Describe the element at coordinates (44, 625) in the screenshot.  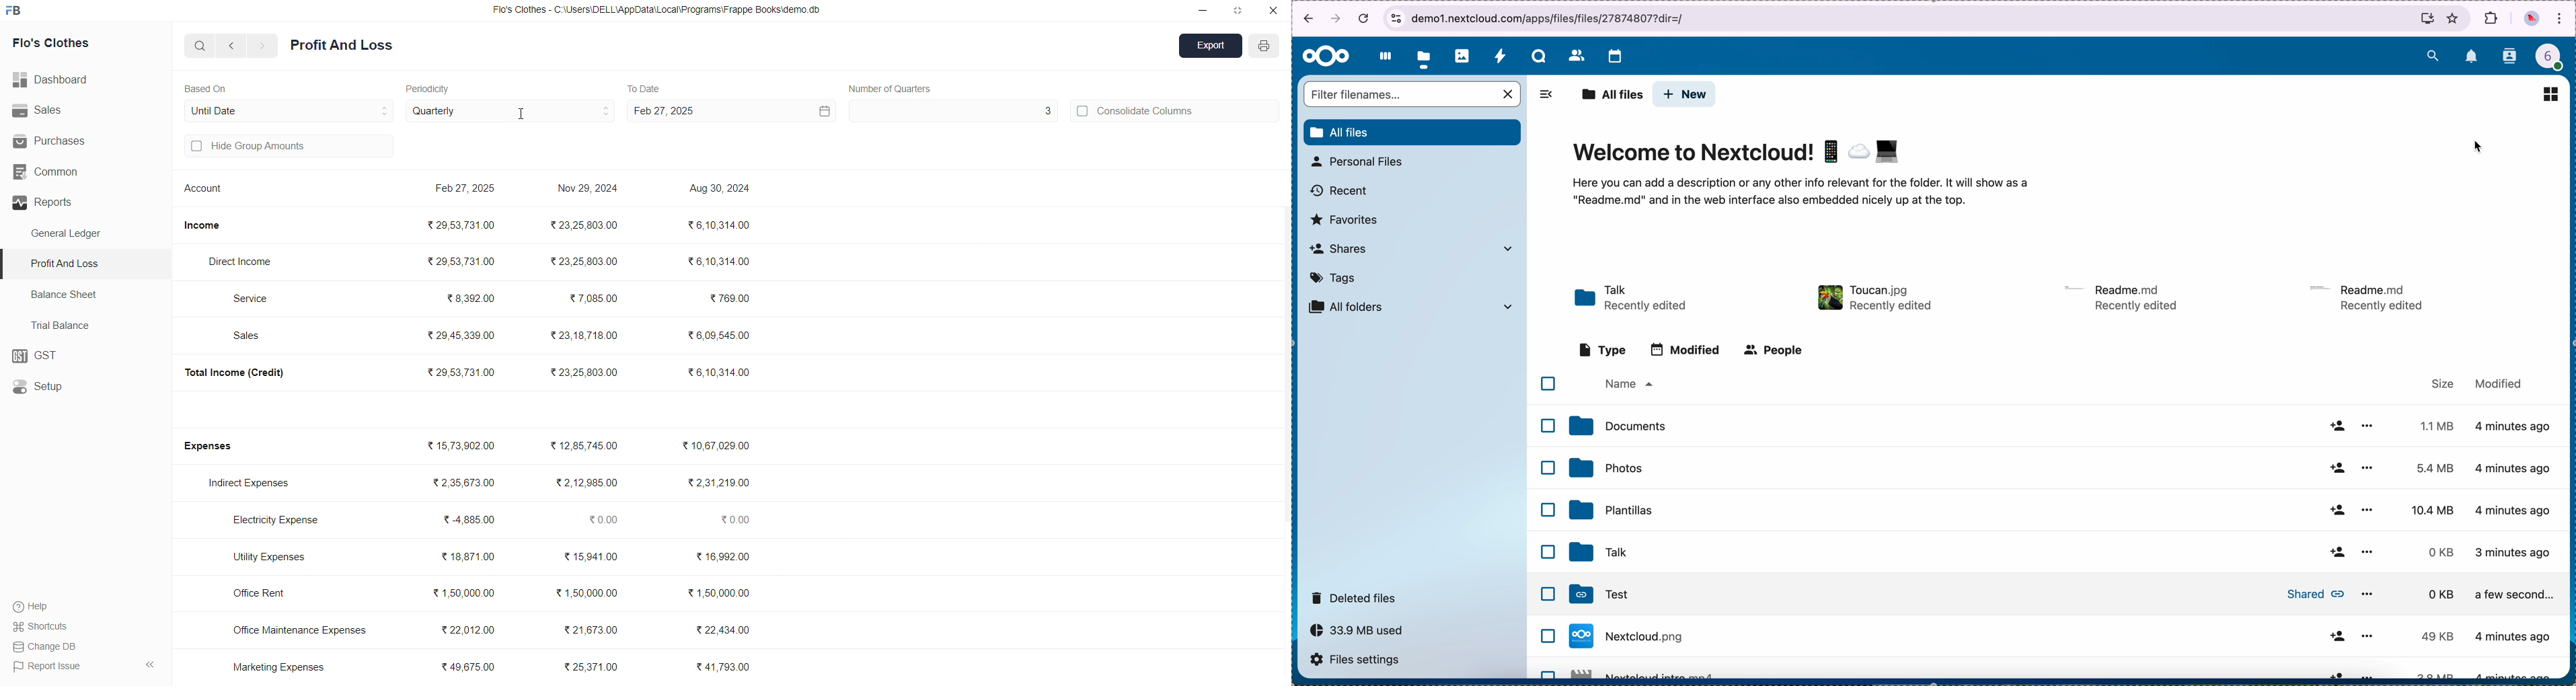
I see `Shortcuts` at that location.